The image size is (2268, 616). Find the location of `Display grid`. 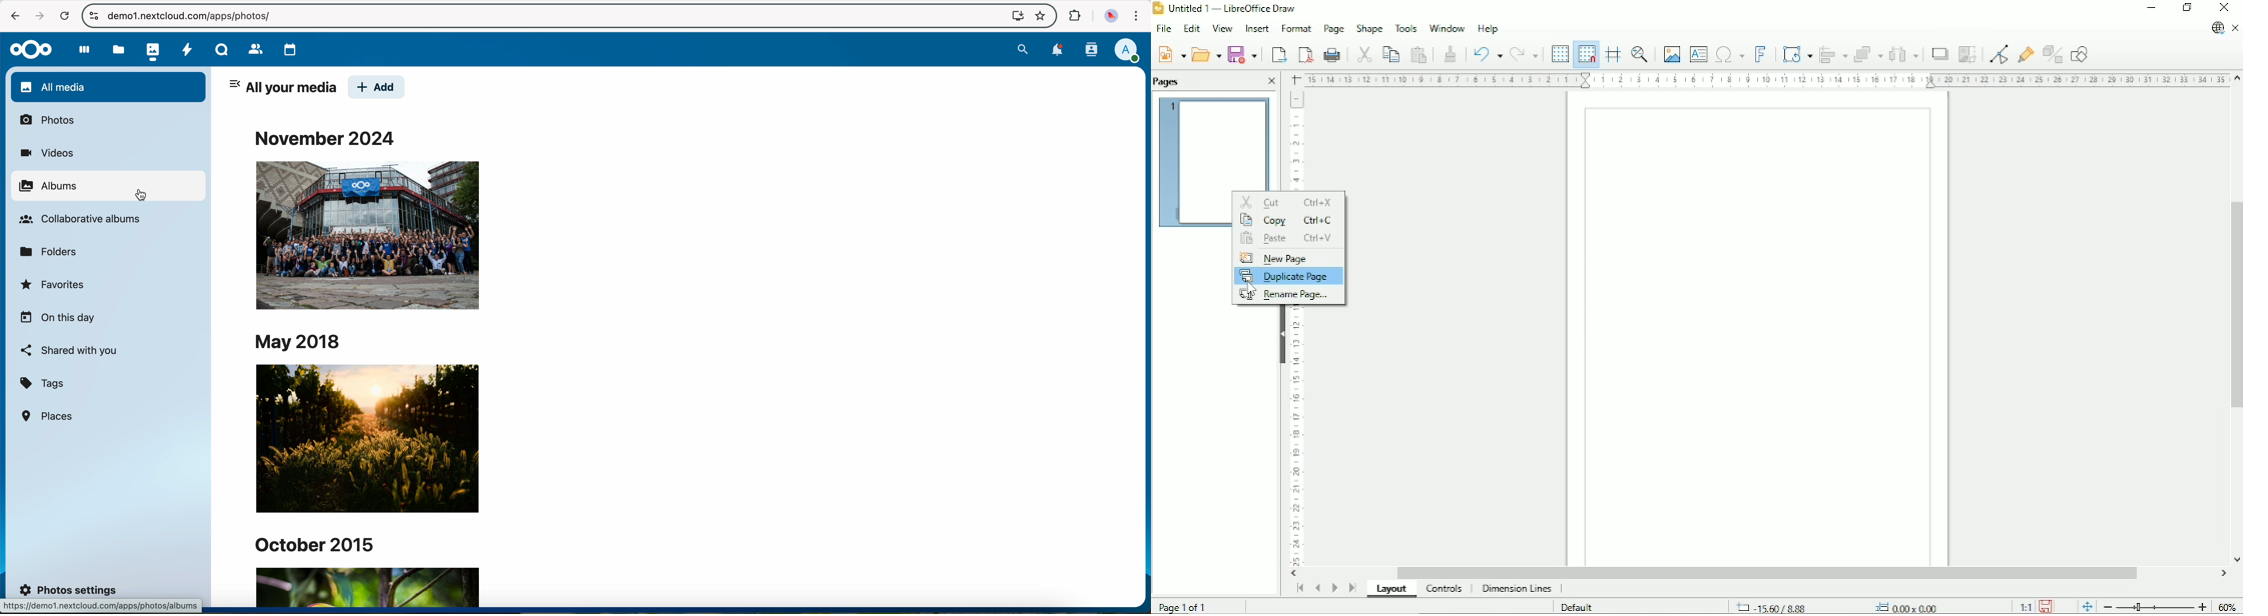

Display grid is located at coordinates (1559, 53).